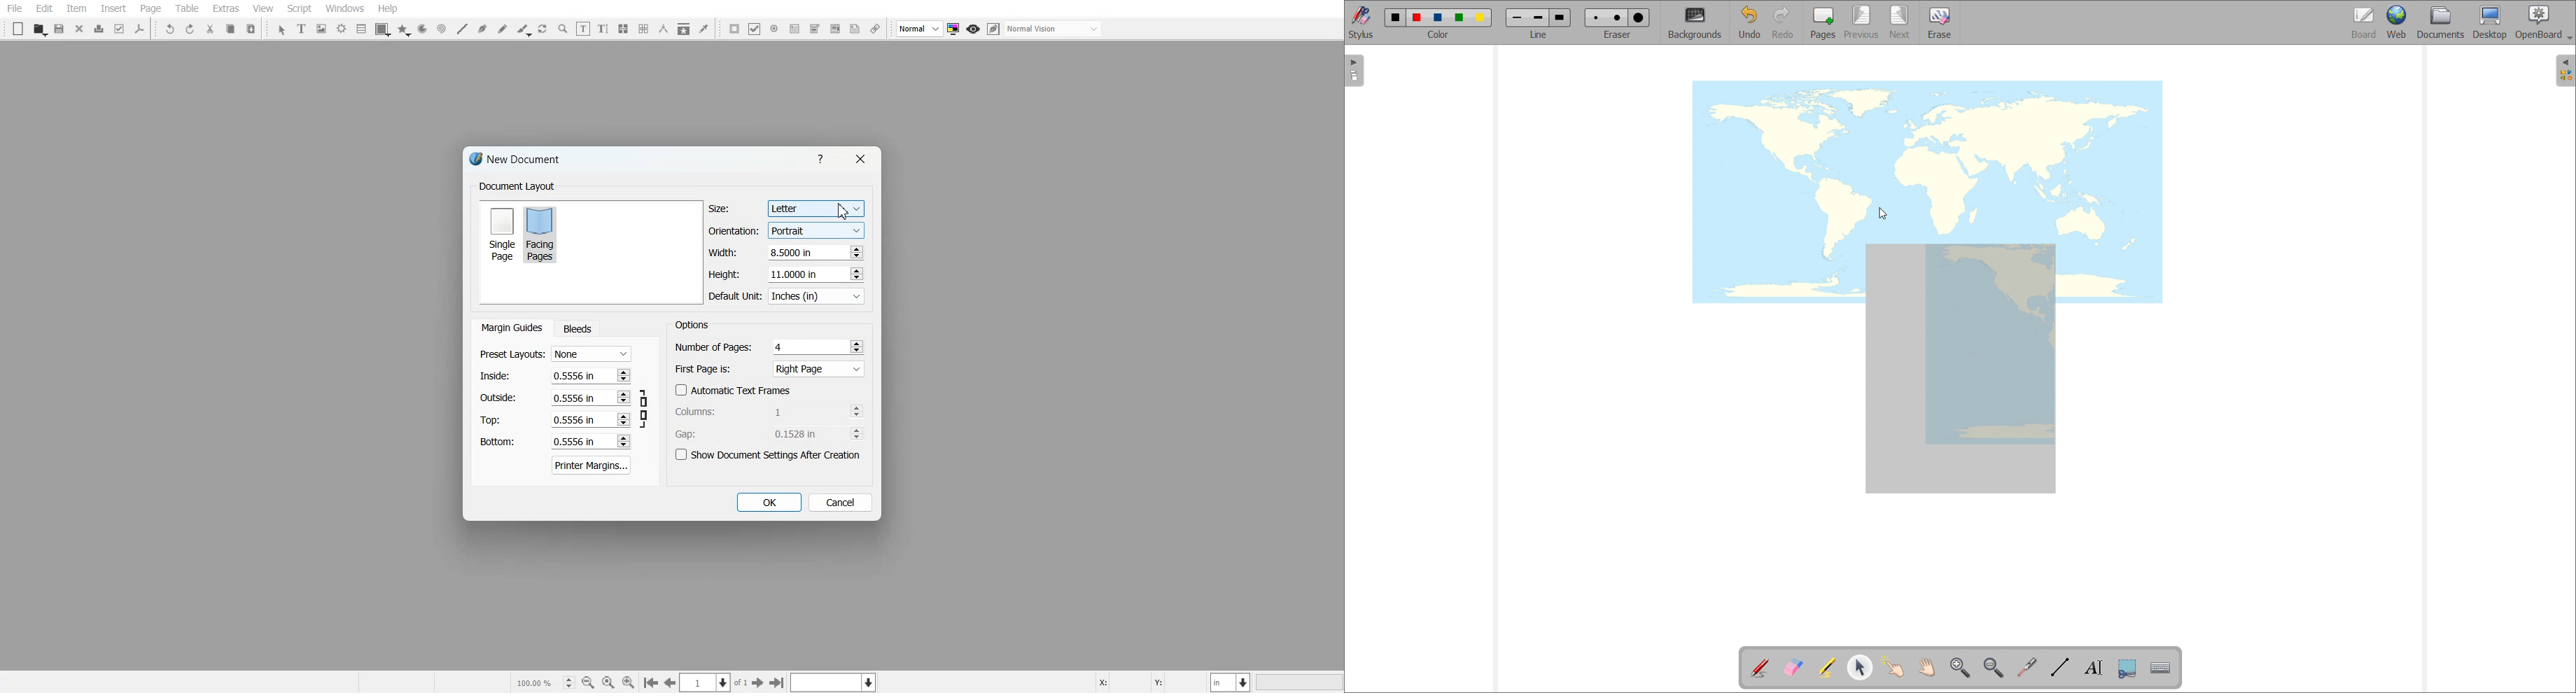  What do you see at coordinates (603, 29) in the screenshot?
I see `Edit Text` at bounding box center [603, 29].